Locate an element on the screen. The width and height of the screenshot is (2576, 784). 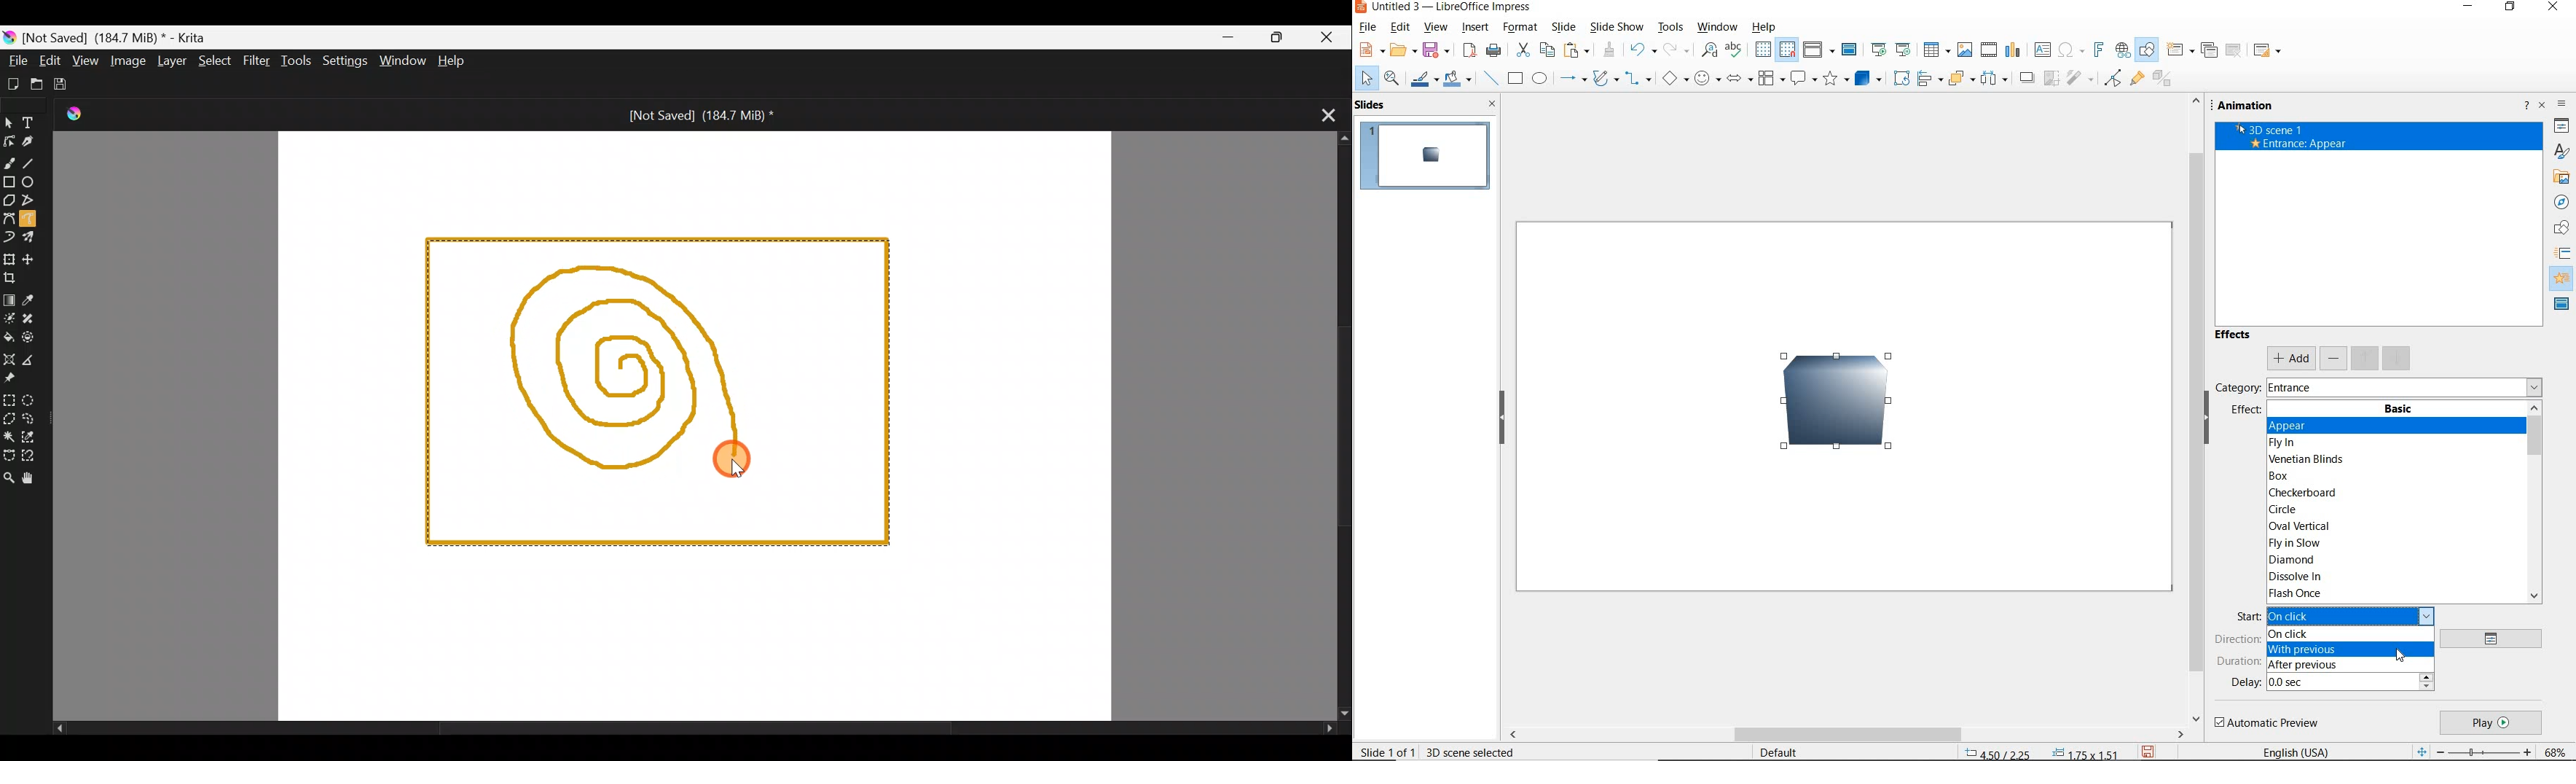
ON CLICK is located at coordinates (2347, 636).